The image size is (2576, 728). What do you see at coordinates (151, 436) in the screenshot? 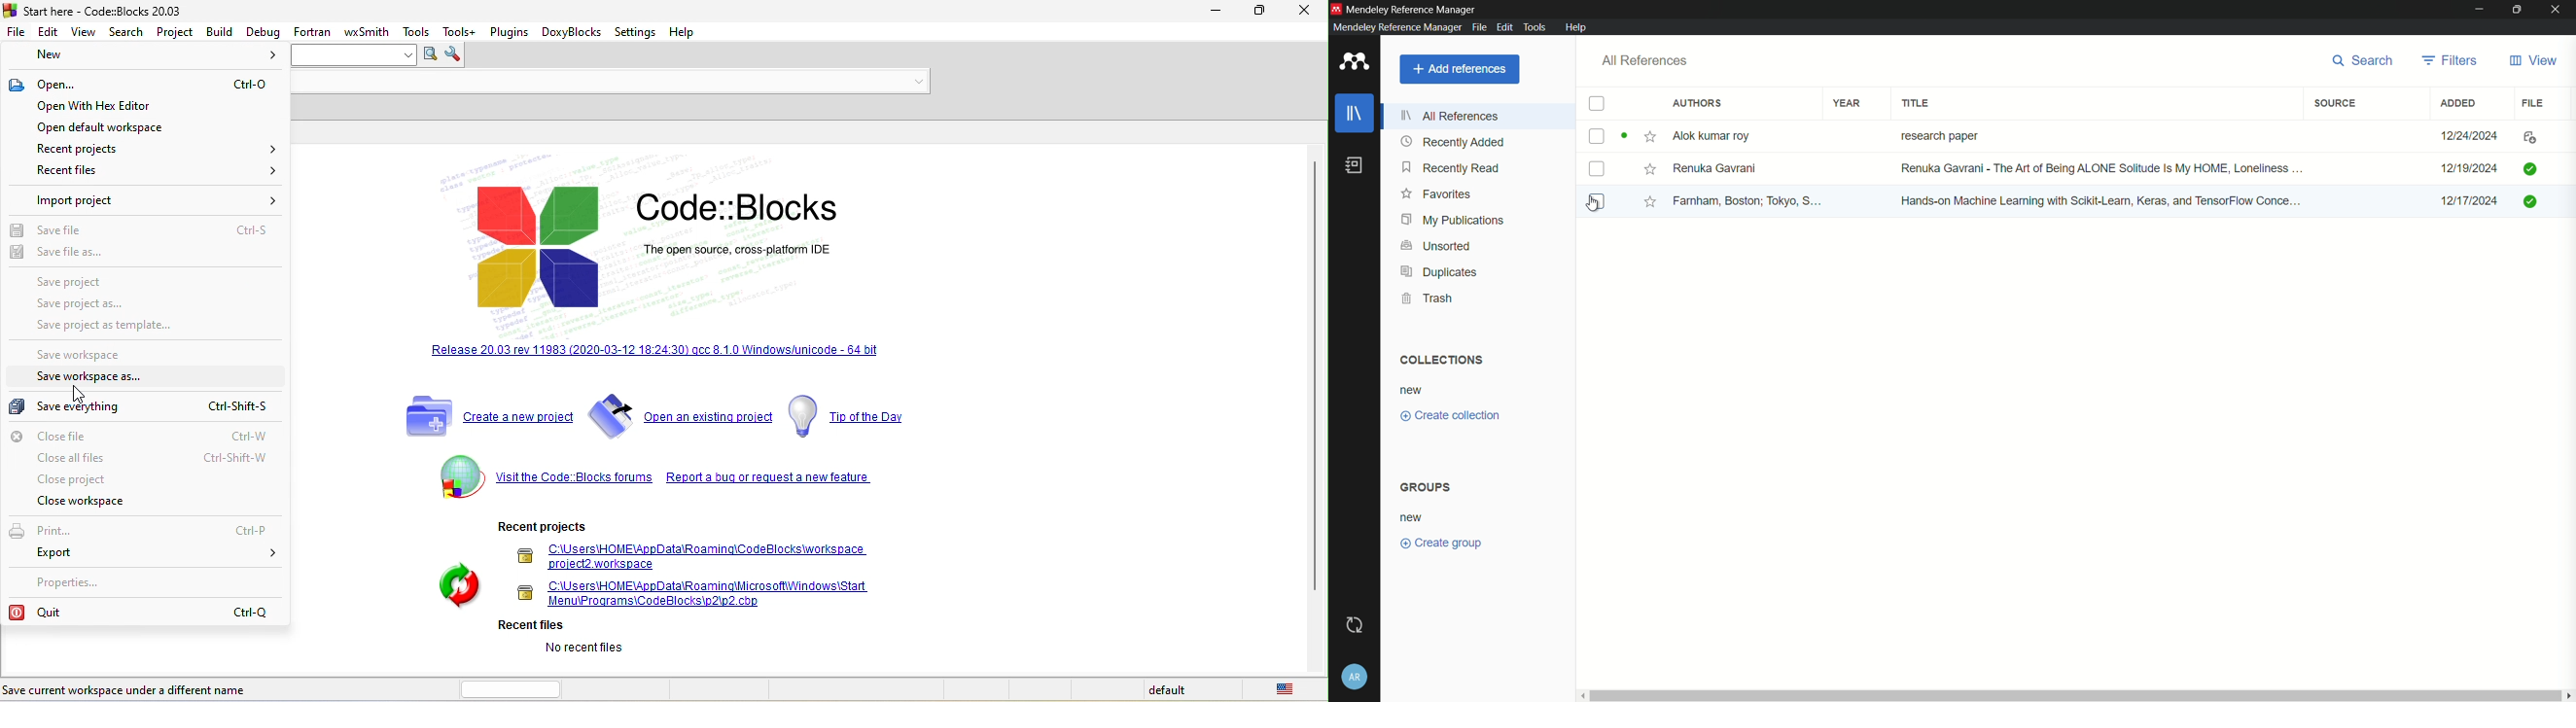
I see `close file` at bounding box center [151, 436].